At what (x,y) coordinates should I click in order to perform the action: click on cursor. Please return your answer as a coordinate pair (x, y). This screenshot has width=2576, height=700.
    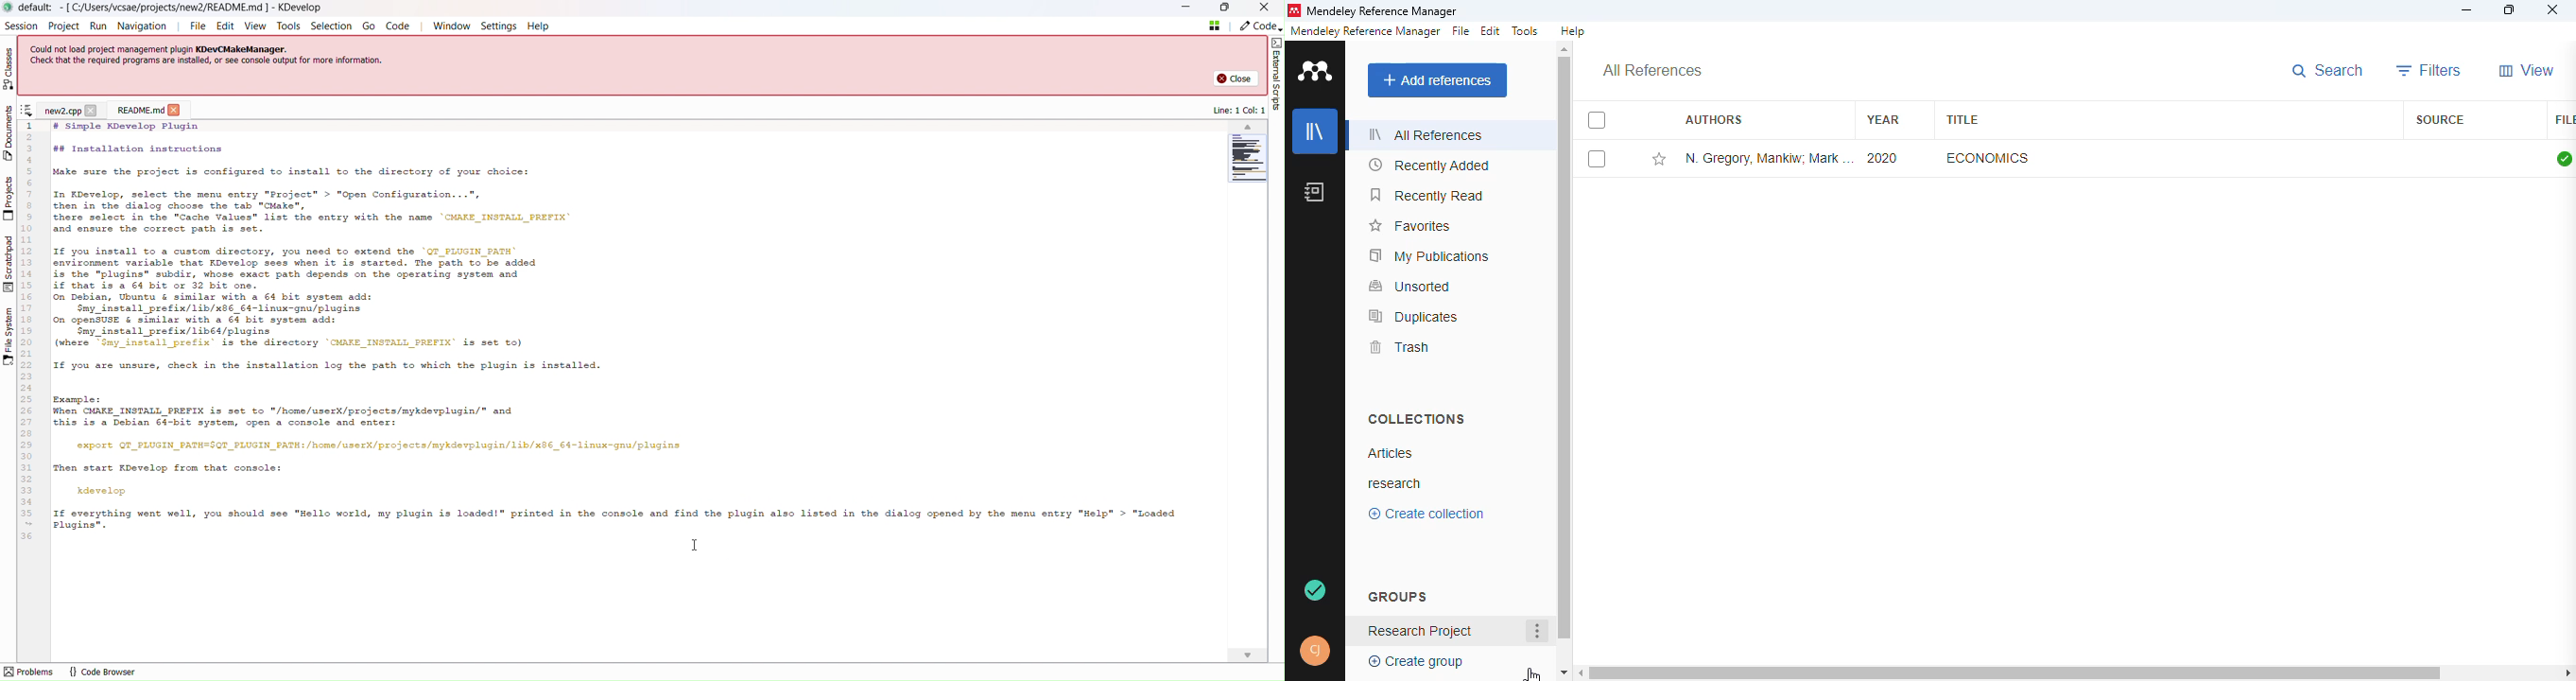
    Looking at the image, I should click on (1530, 672).